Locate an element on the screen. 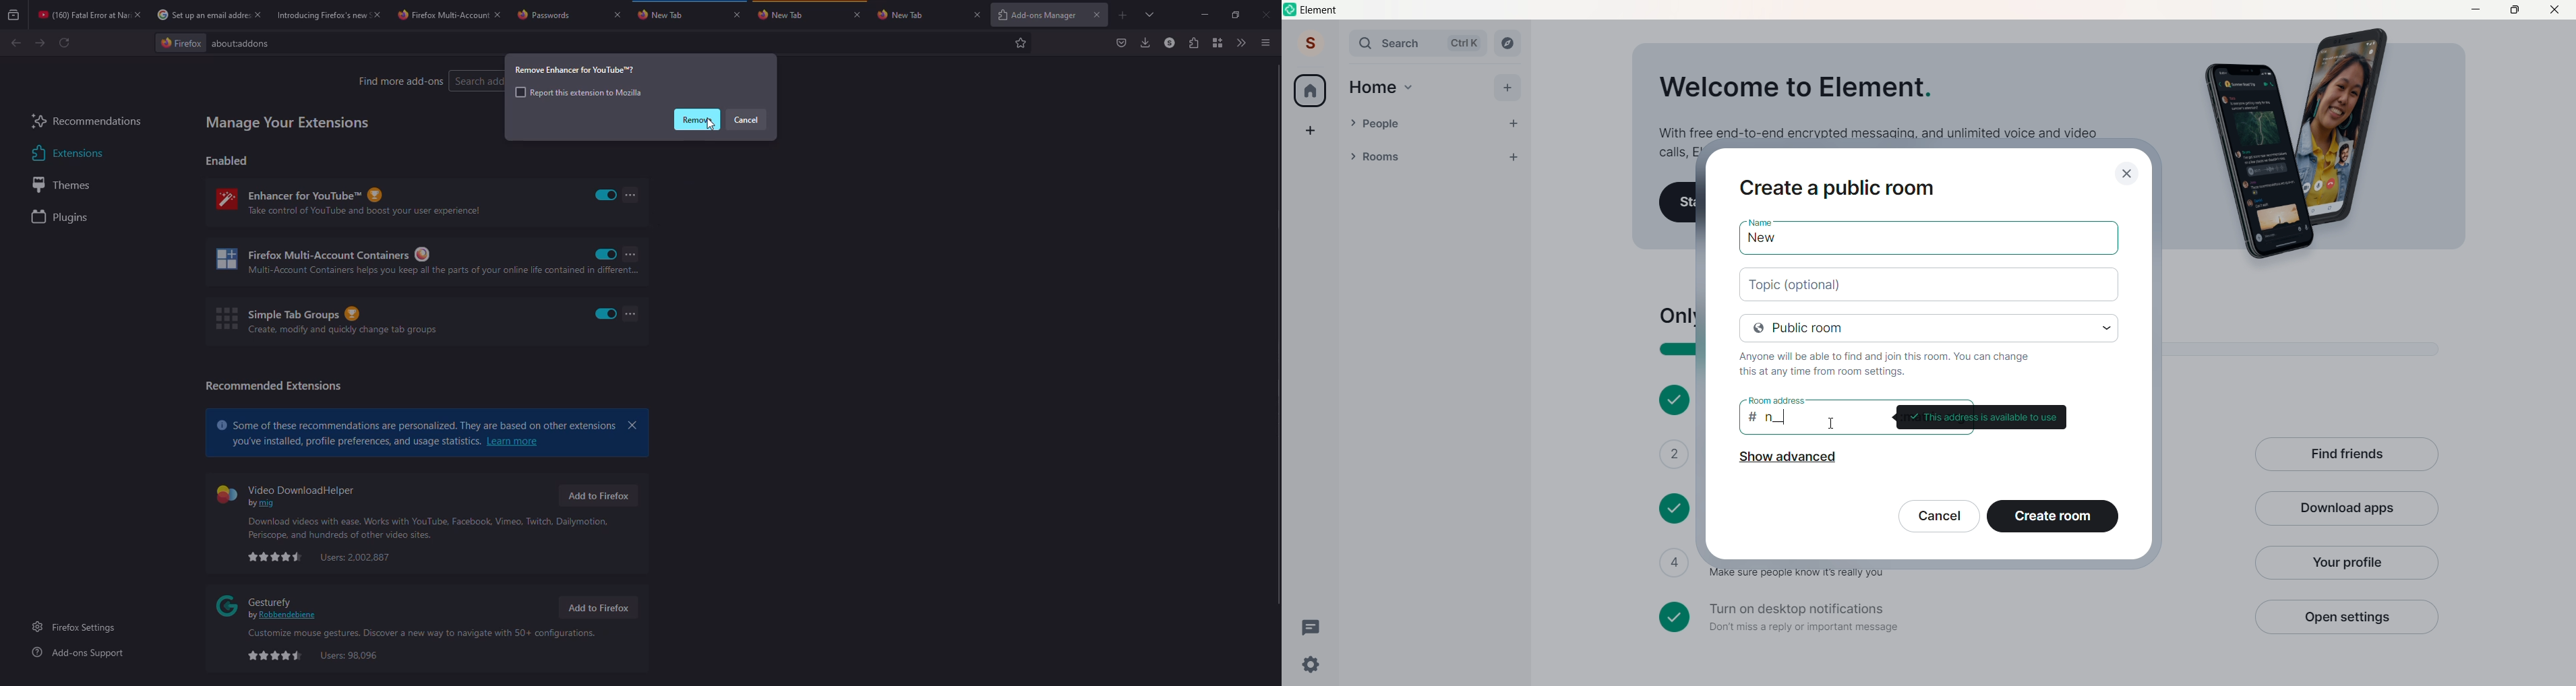  Welcome to Element.
With free end-to-end encrypted messaging, and unlimited voice and video
calls, Element is a great way to stay in touch. is located at coordinates (1876, 102).